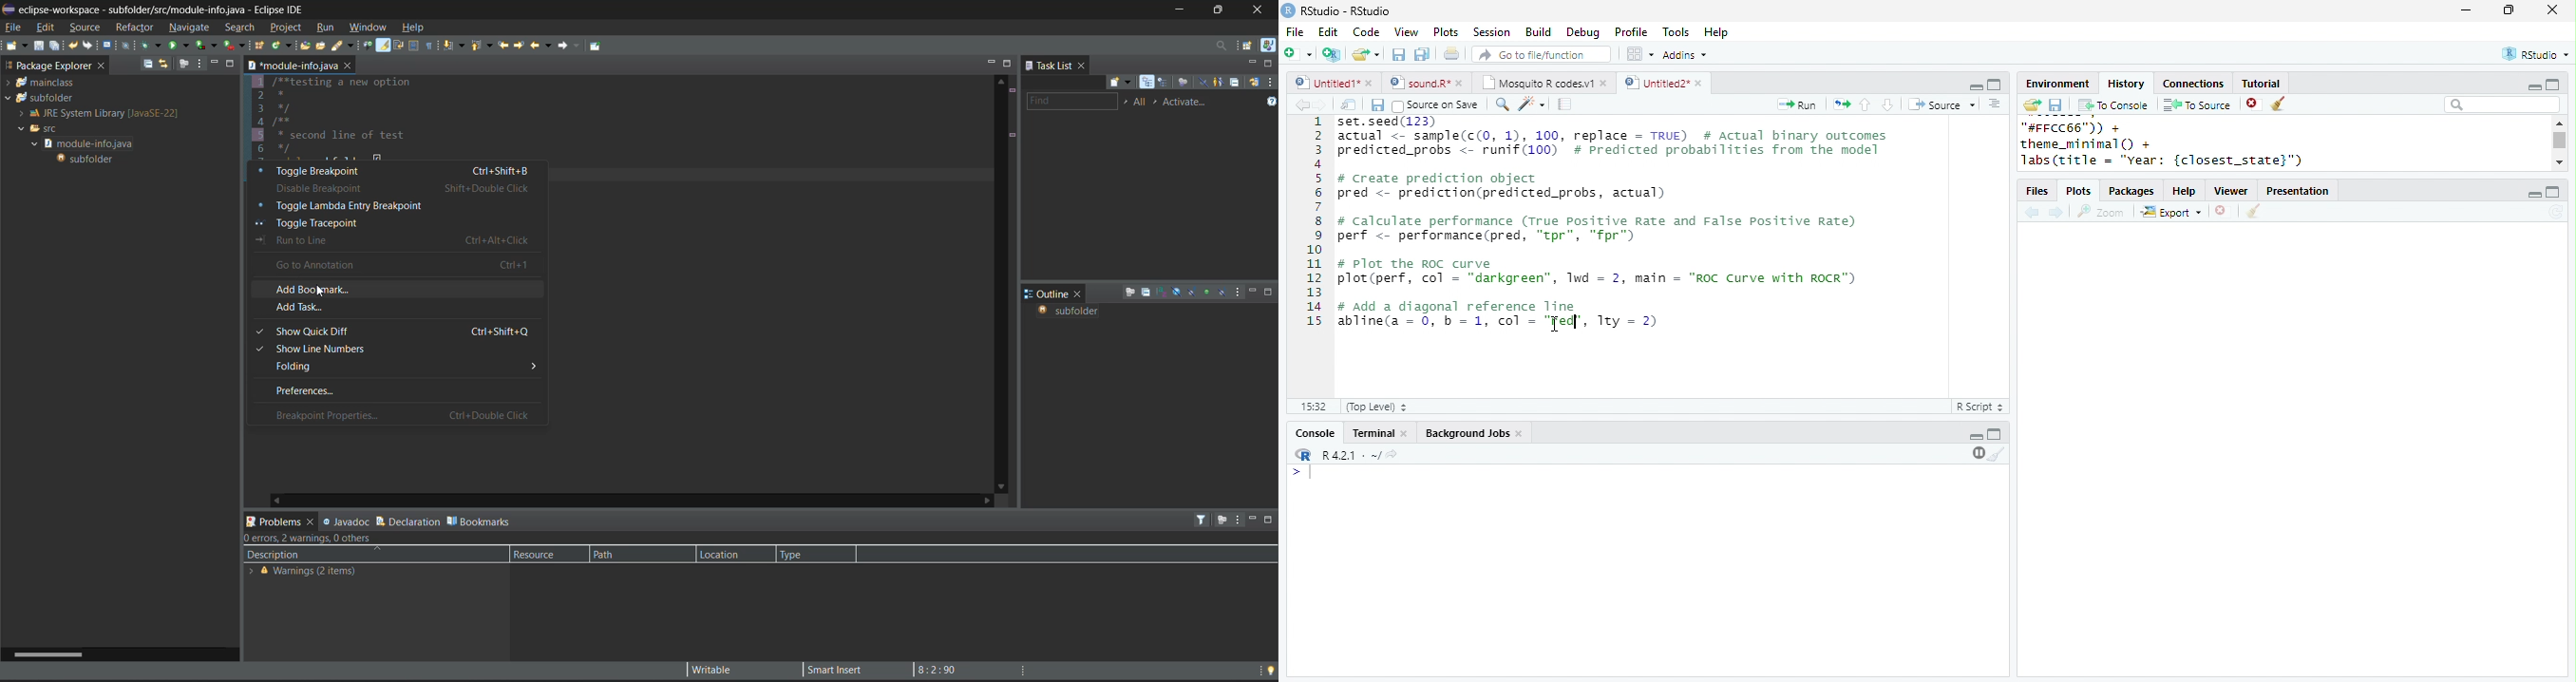 This screenshot has height=700, width=2576. I want to click on filters, so click(1203, 519).